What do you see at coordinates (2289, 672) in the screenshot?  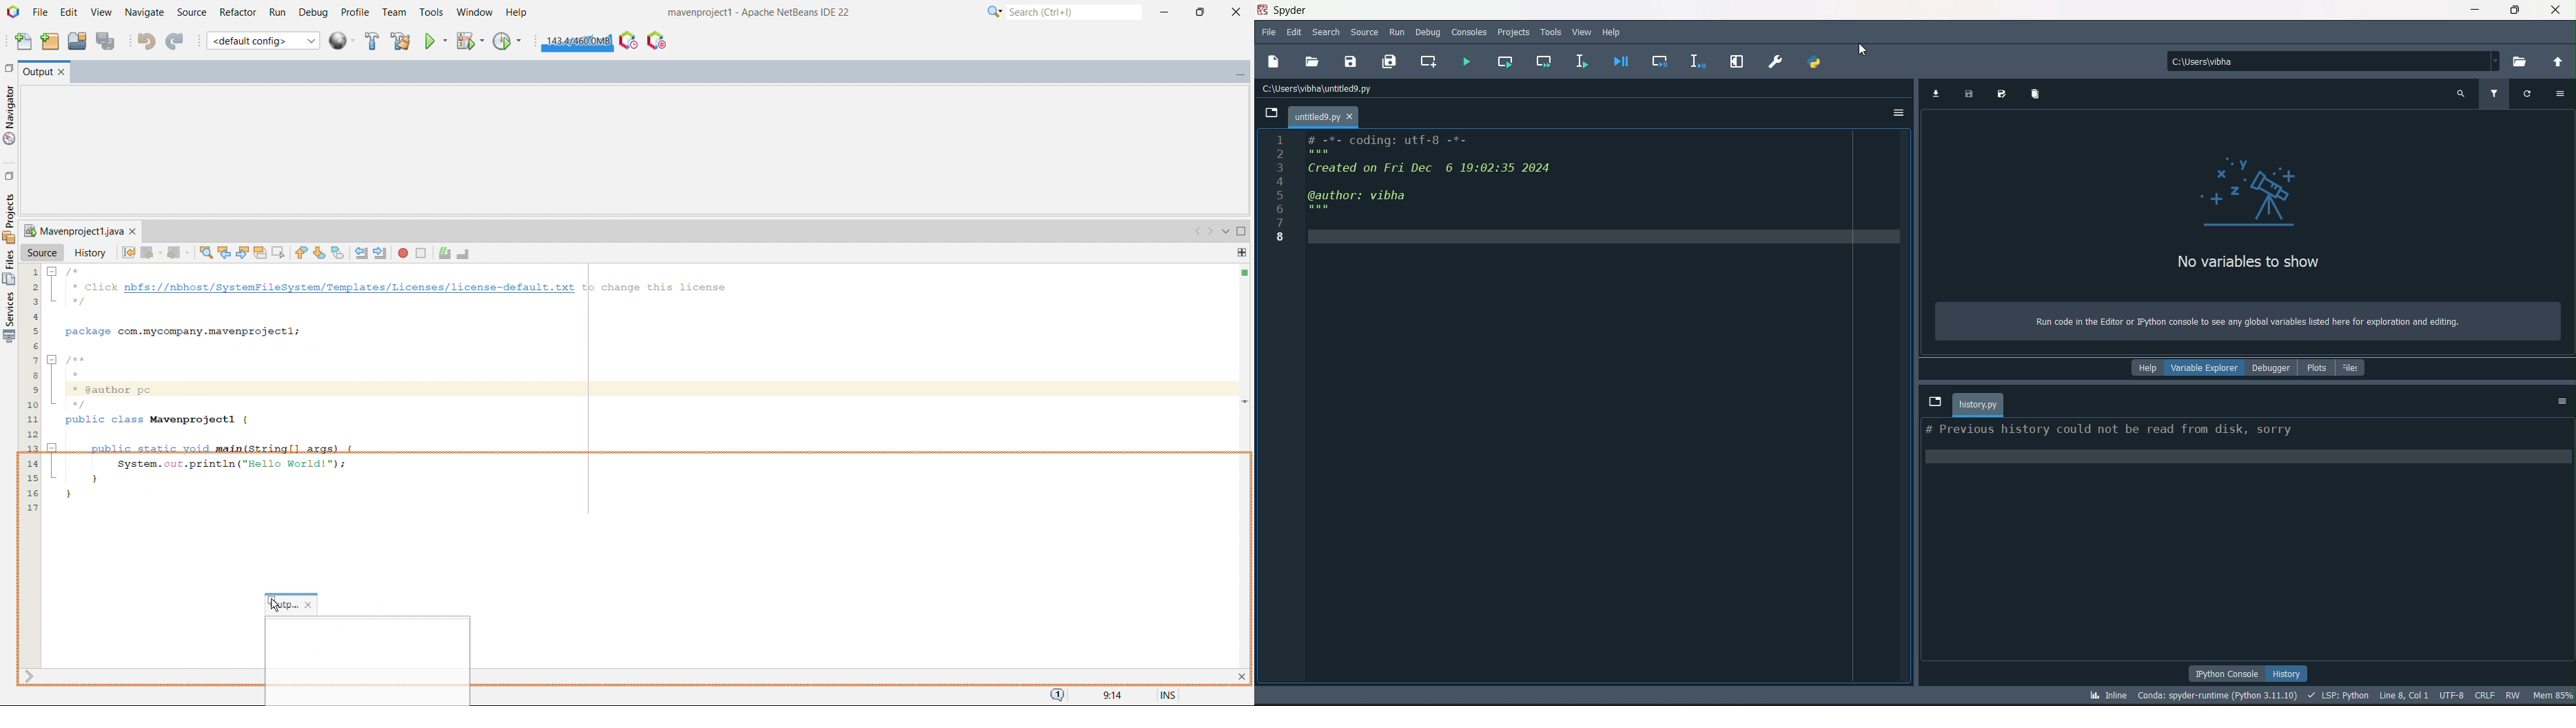 I see `history` at bounding box center [2289, 672].